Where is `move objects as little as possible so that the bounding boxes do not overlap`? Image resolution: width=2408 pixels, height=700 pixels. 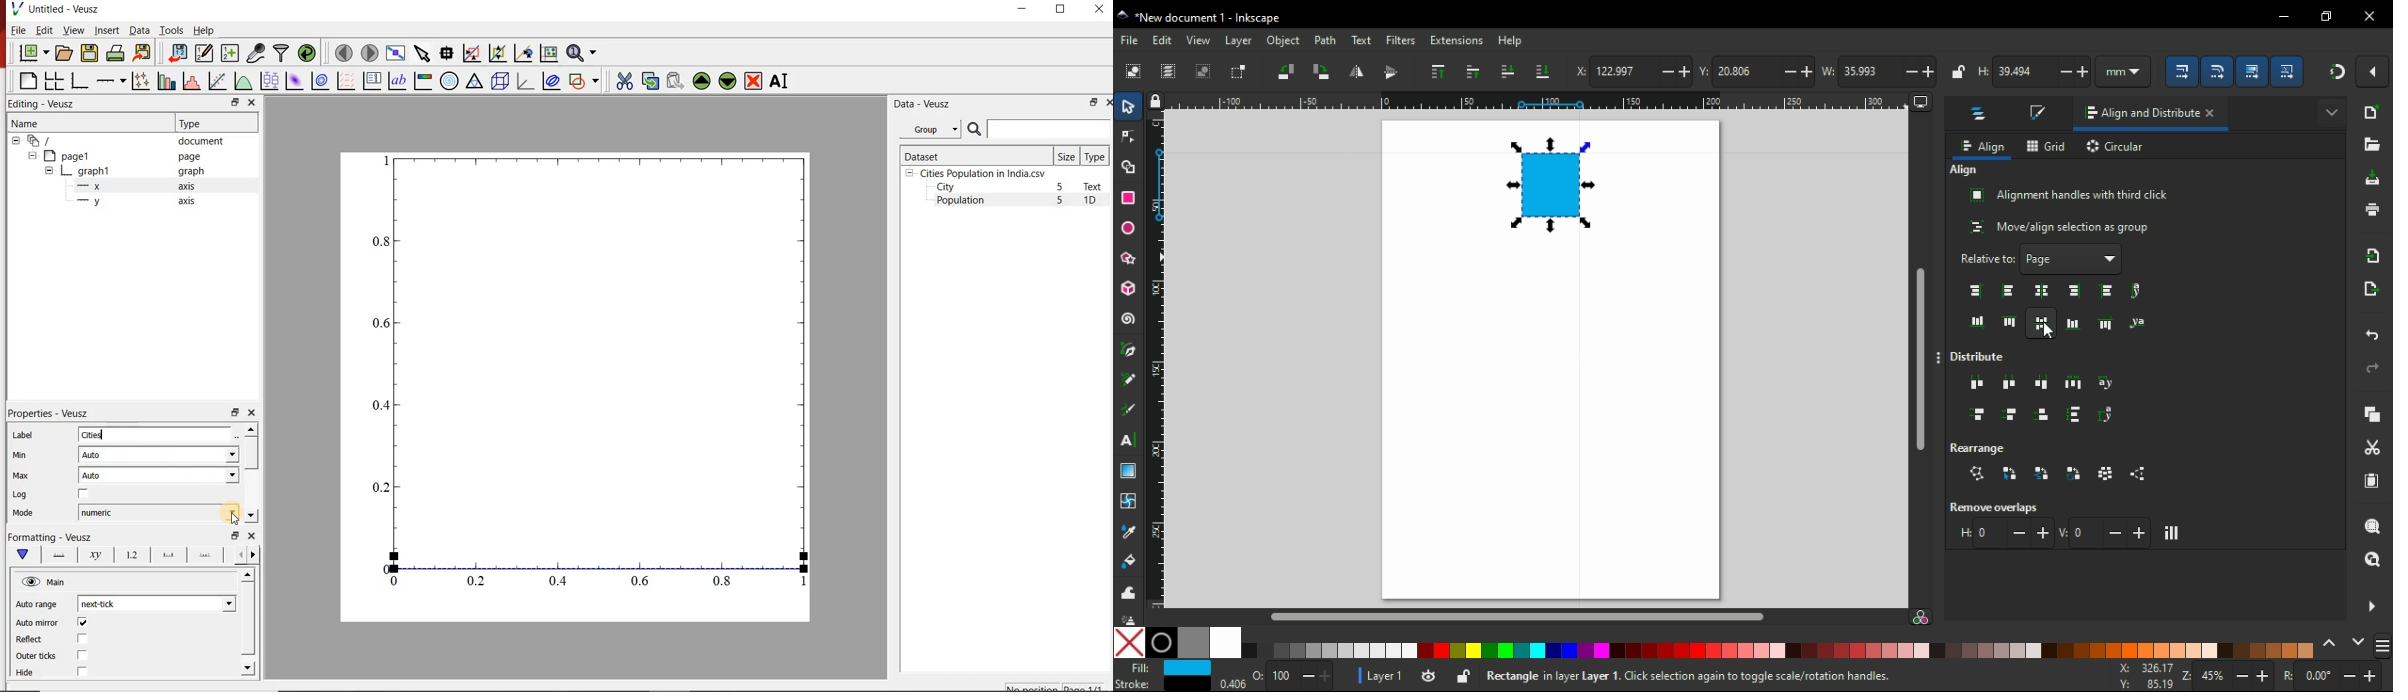
move objects as little as possible so that the bounding boxes do not overlap is located at coordinates (2173, 533).